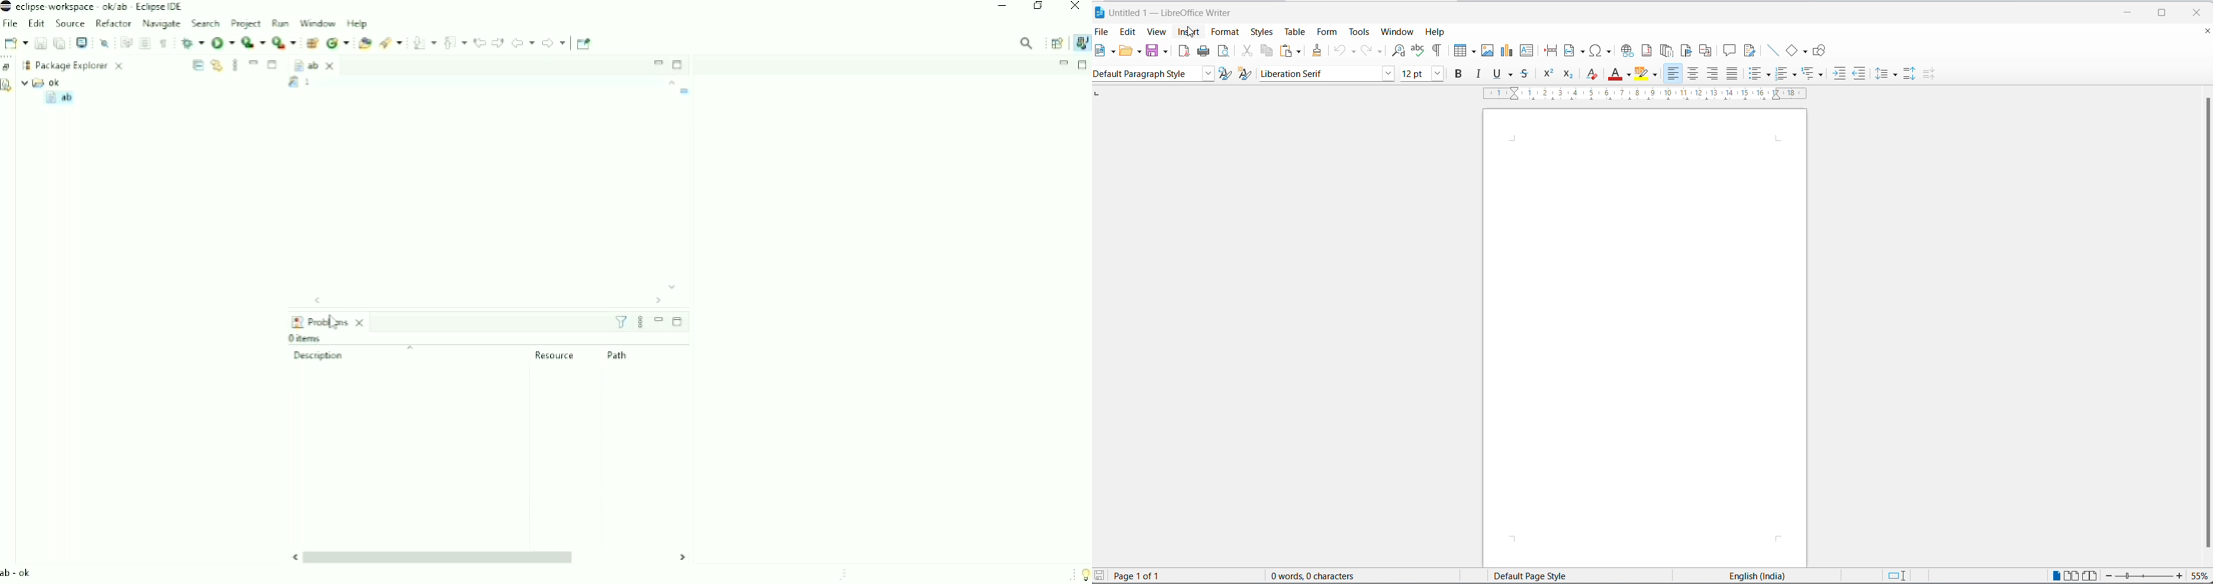 Image resolution: width=2240 pixels, height=588 pixels. Describe the element at coordinates (1151, 50) in the screenshot. I see `save` at that location.